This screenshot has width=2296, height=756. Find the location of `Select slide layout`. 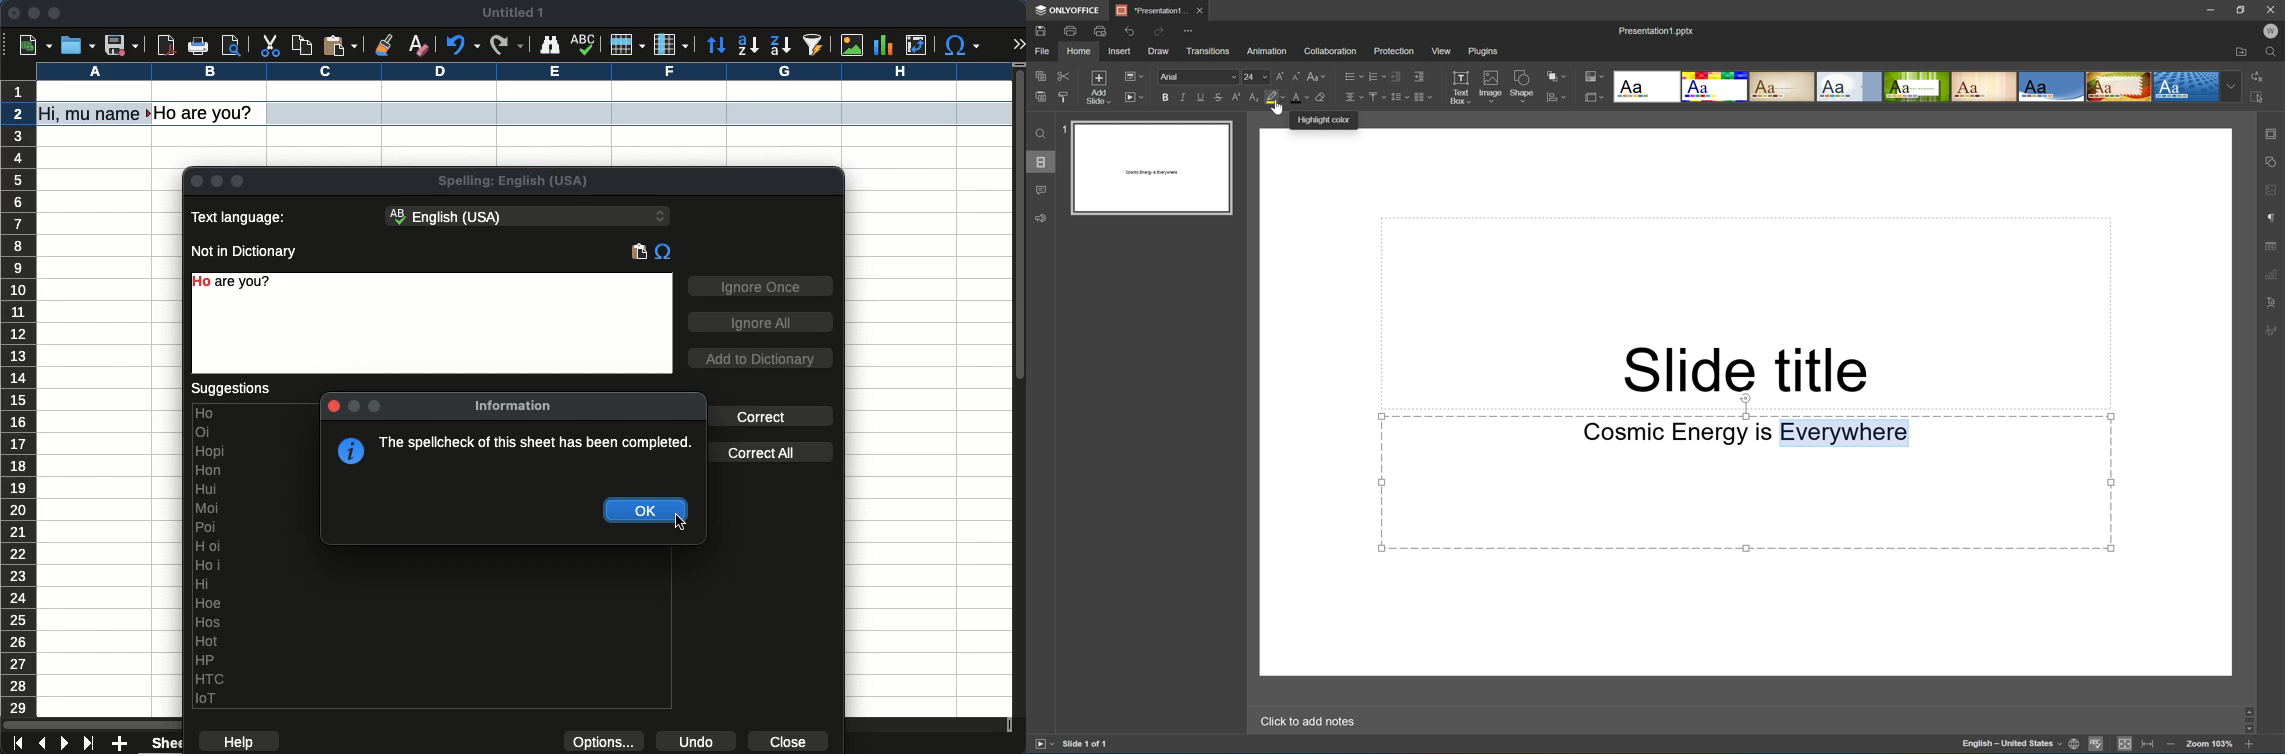

Select slide layout is located at coordinates (1594, 97).